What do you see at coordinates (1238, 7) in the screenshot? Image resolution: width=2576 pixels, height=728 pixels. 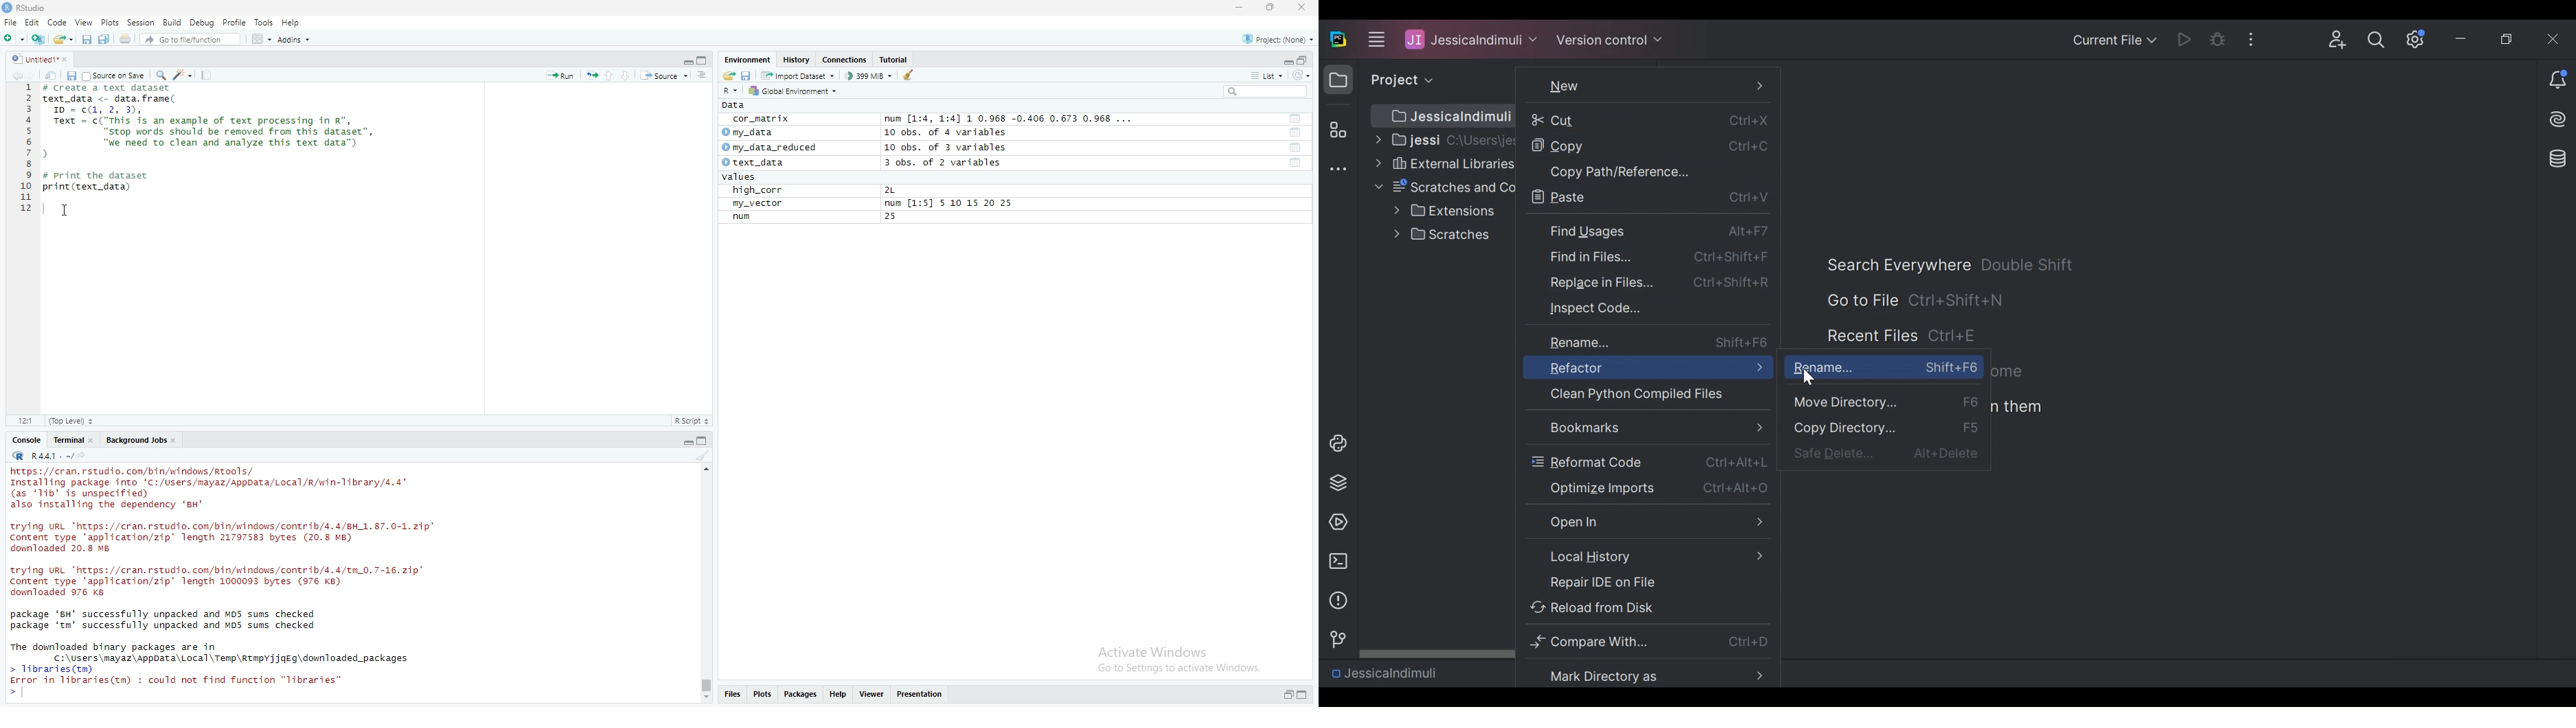 I see `minimize` at bounding box center [1238, 7].